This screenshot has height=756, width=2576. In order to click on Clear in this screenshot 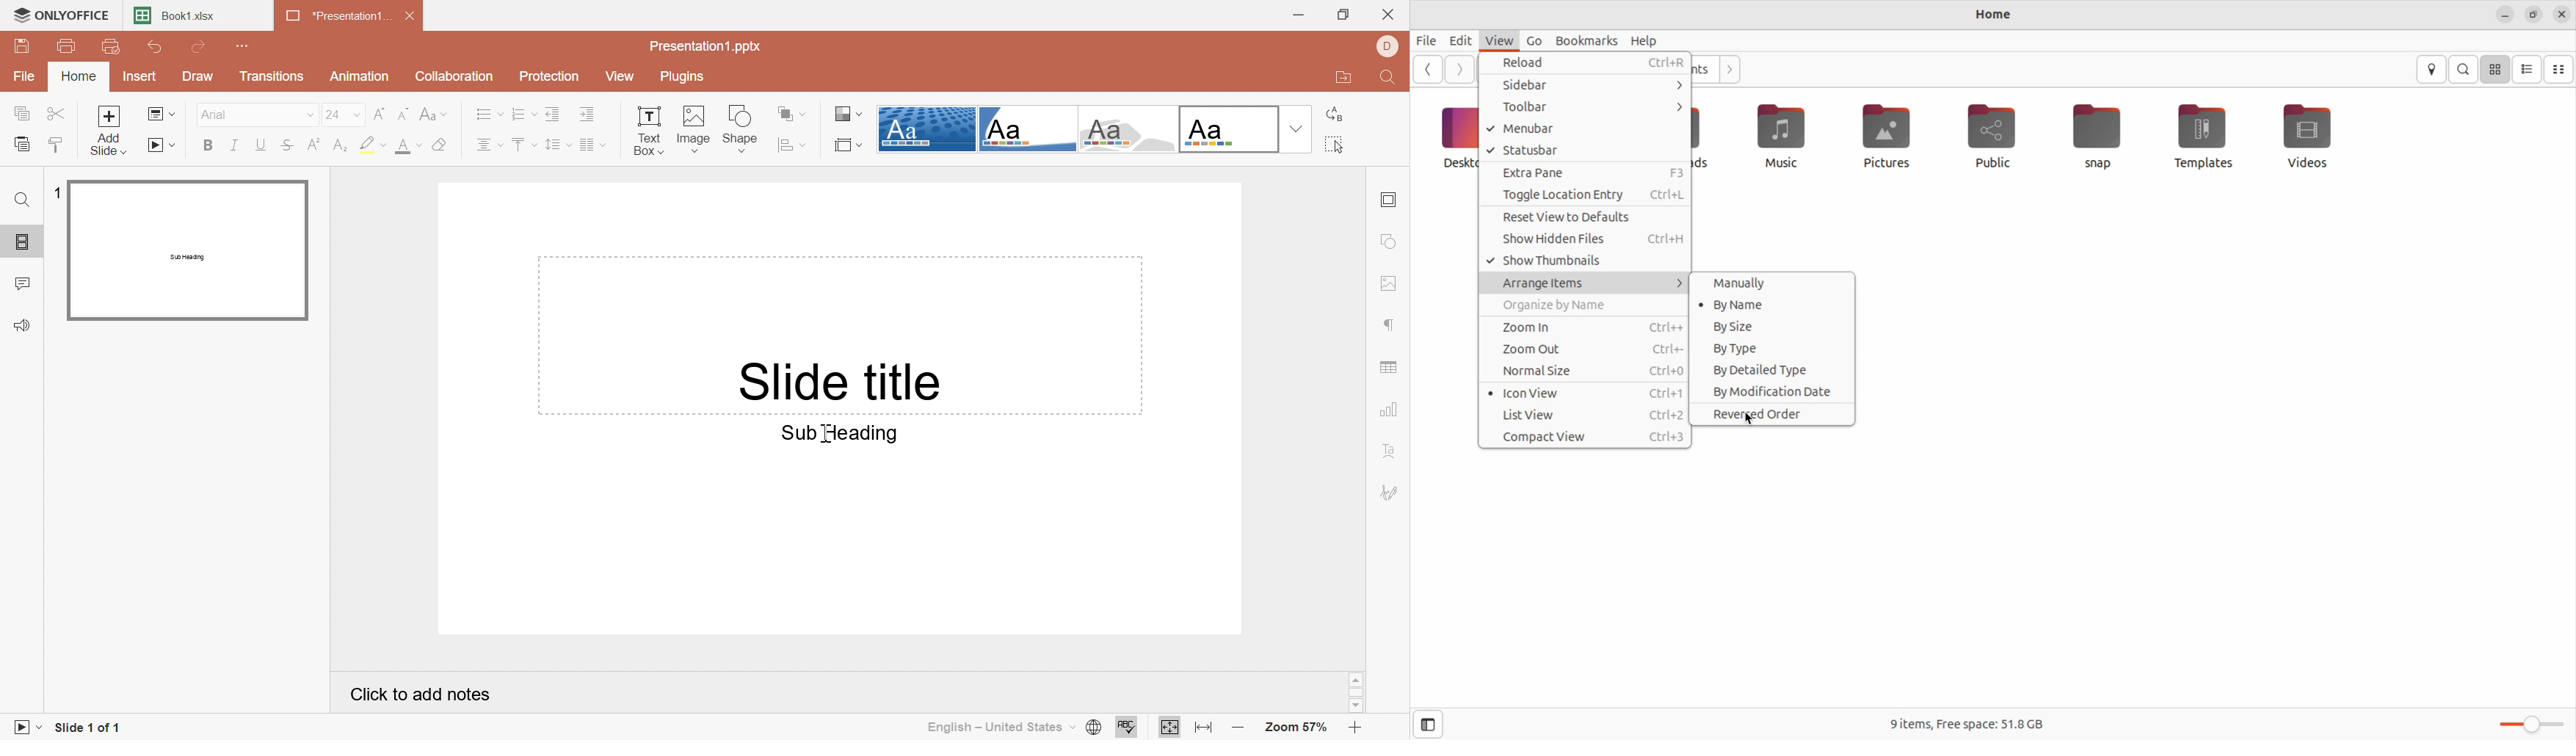, I will do `click(440, 144)`.